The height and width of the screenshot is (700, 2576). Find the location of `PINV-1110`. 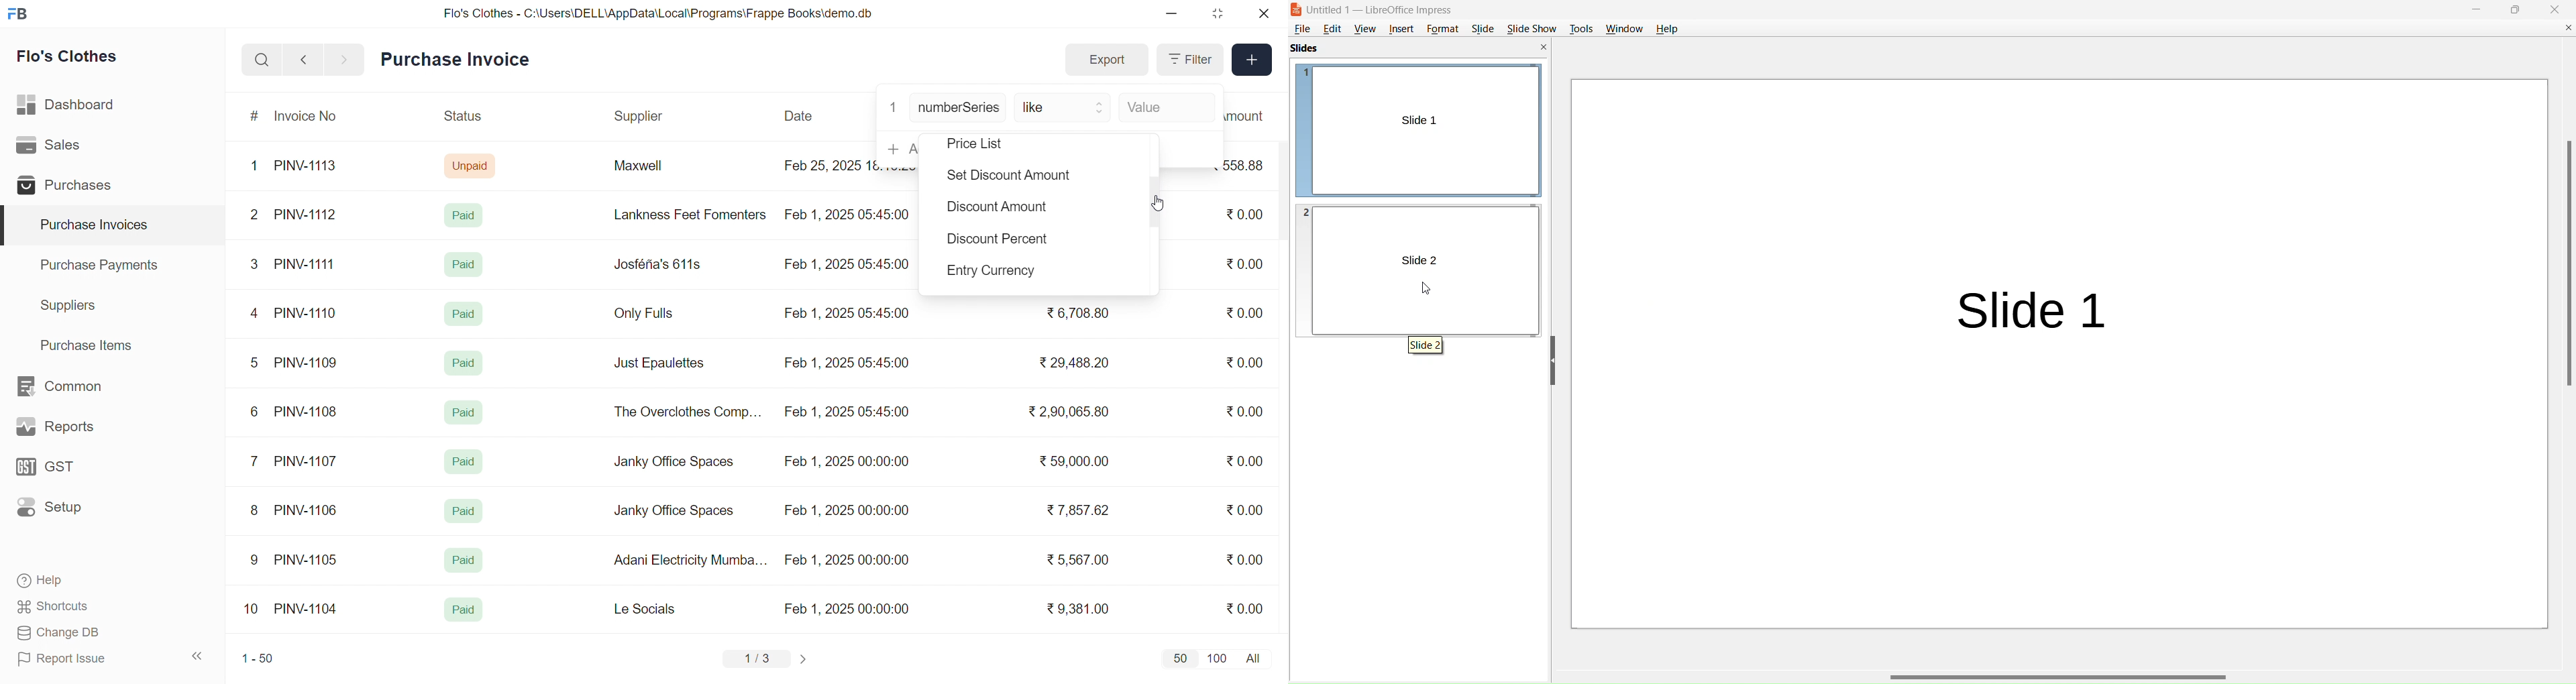

PINV-1110 is located at coordinates (307, 312).